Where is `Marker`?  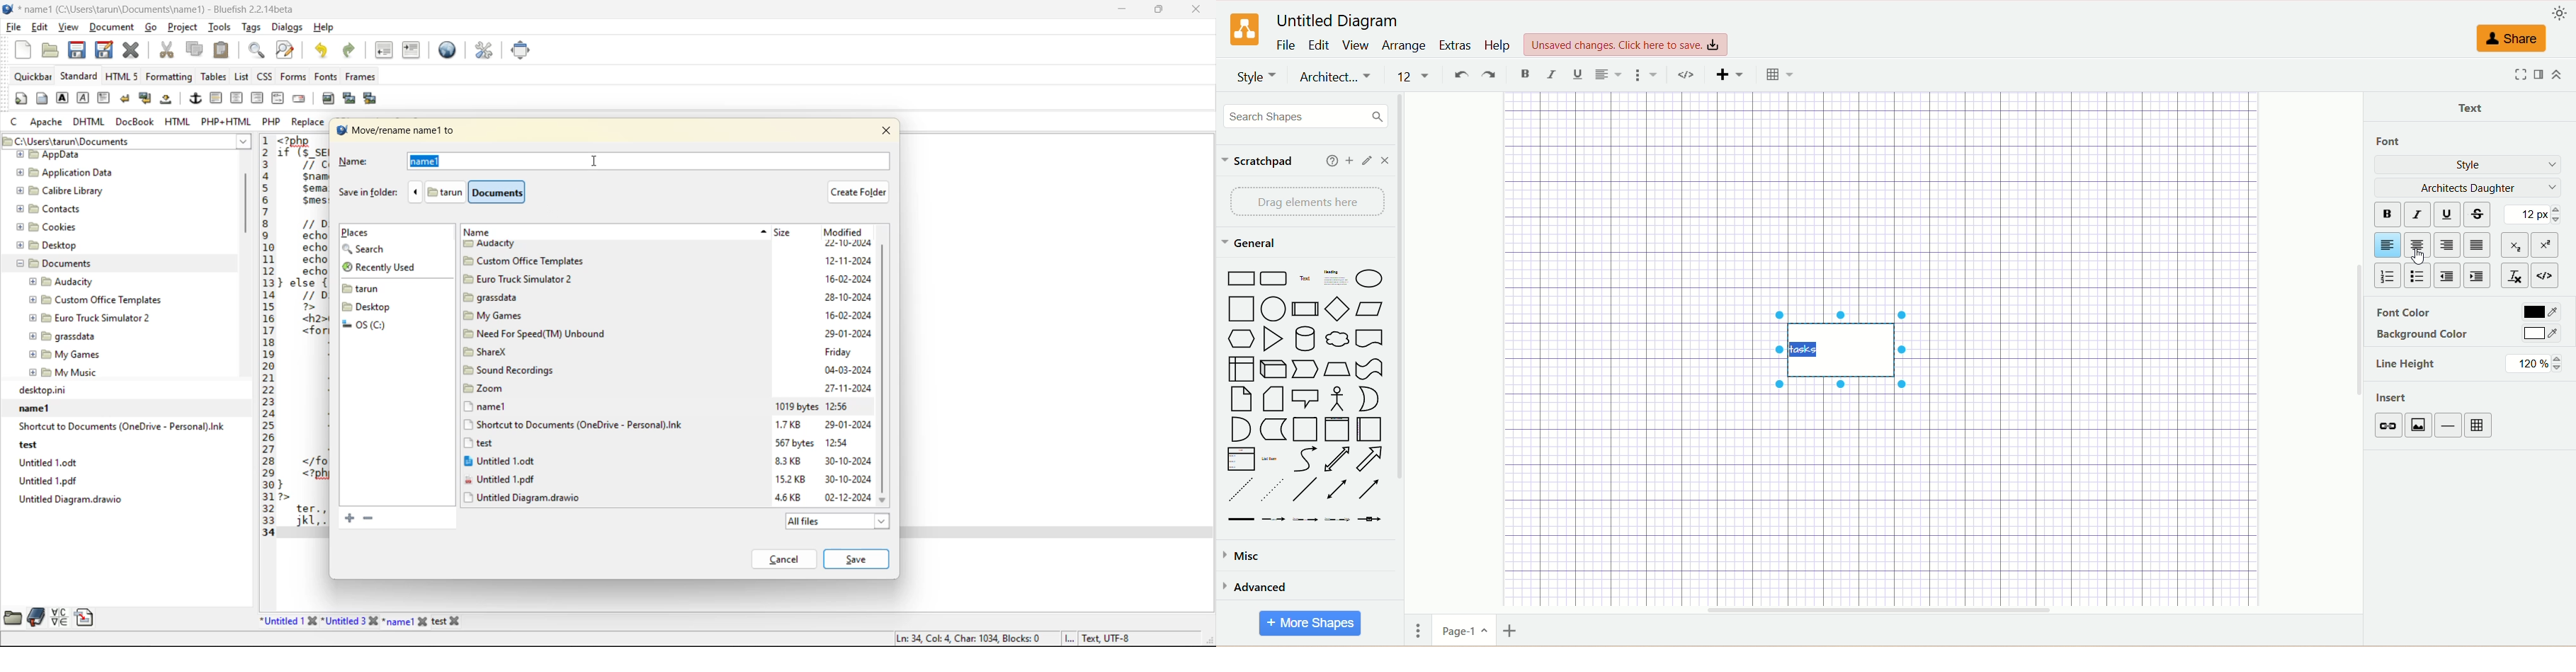
Marker is located at coordinates (1273, 430).